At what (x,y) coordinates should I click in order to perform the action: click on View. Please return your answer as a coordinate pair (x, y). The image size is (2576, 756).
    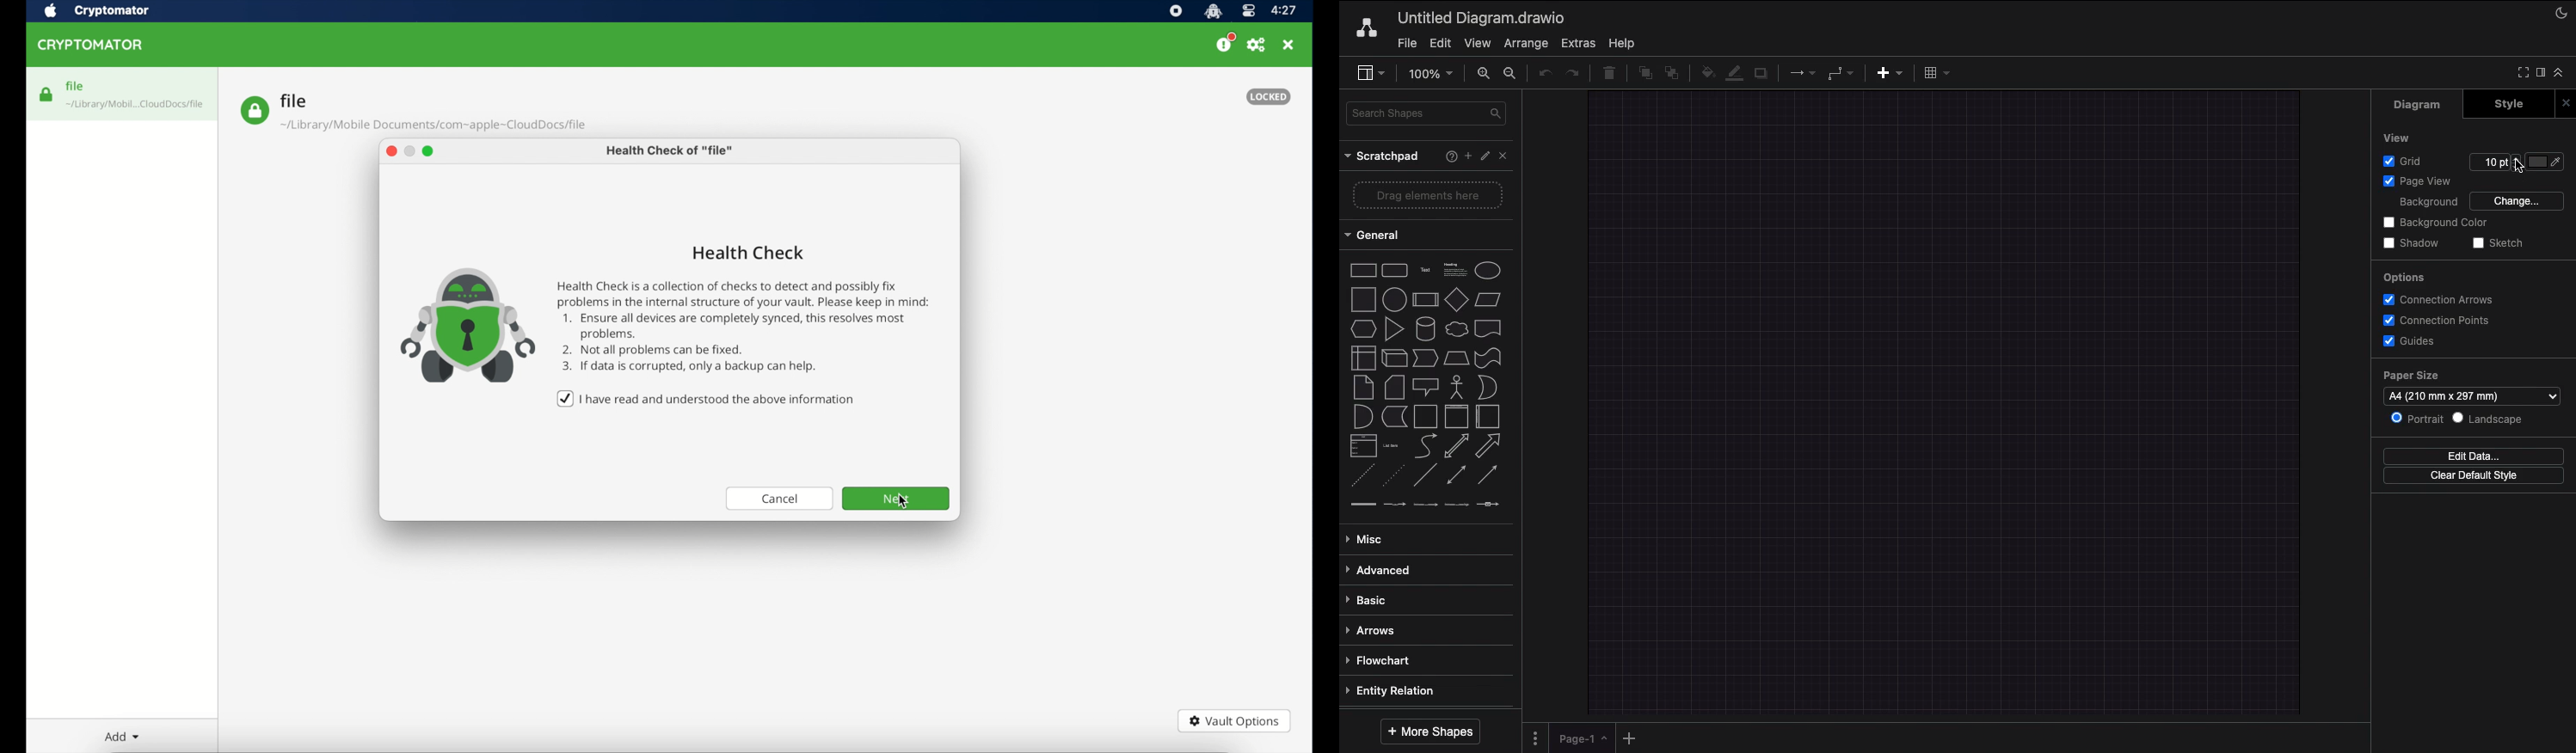
    Looking at the image, I should click on (2395, 138).